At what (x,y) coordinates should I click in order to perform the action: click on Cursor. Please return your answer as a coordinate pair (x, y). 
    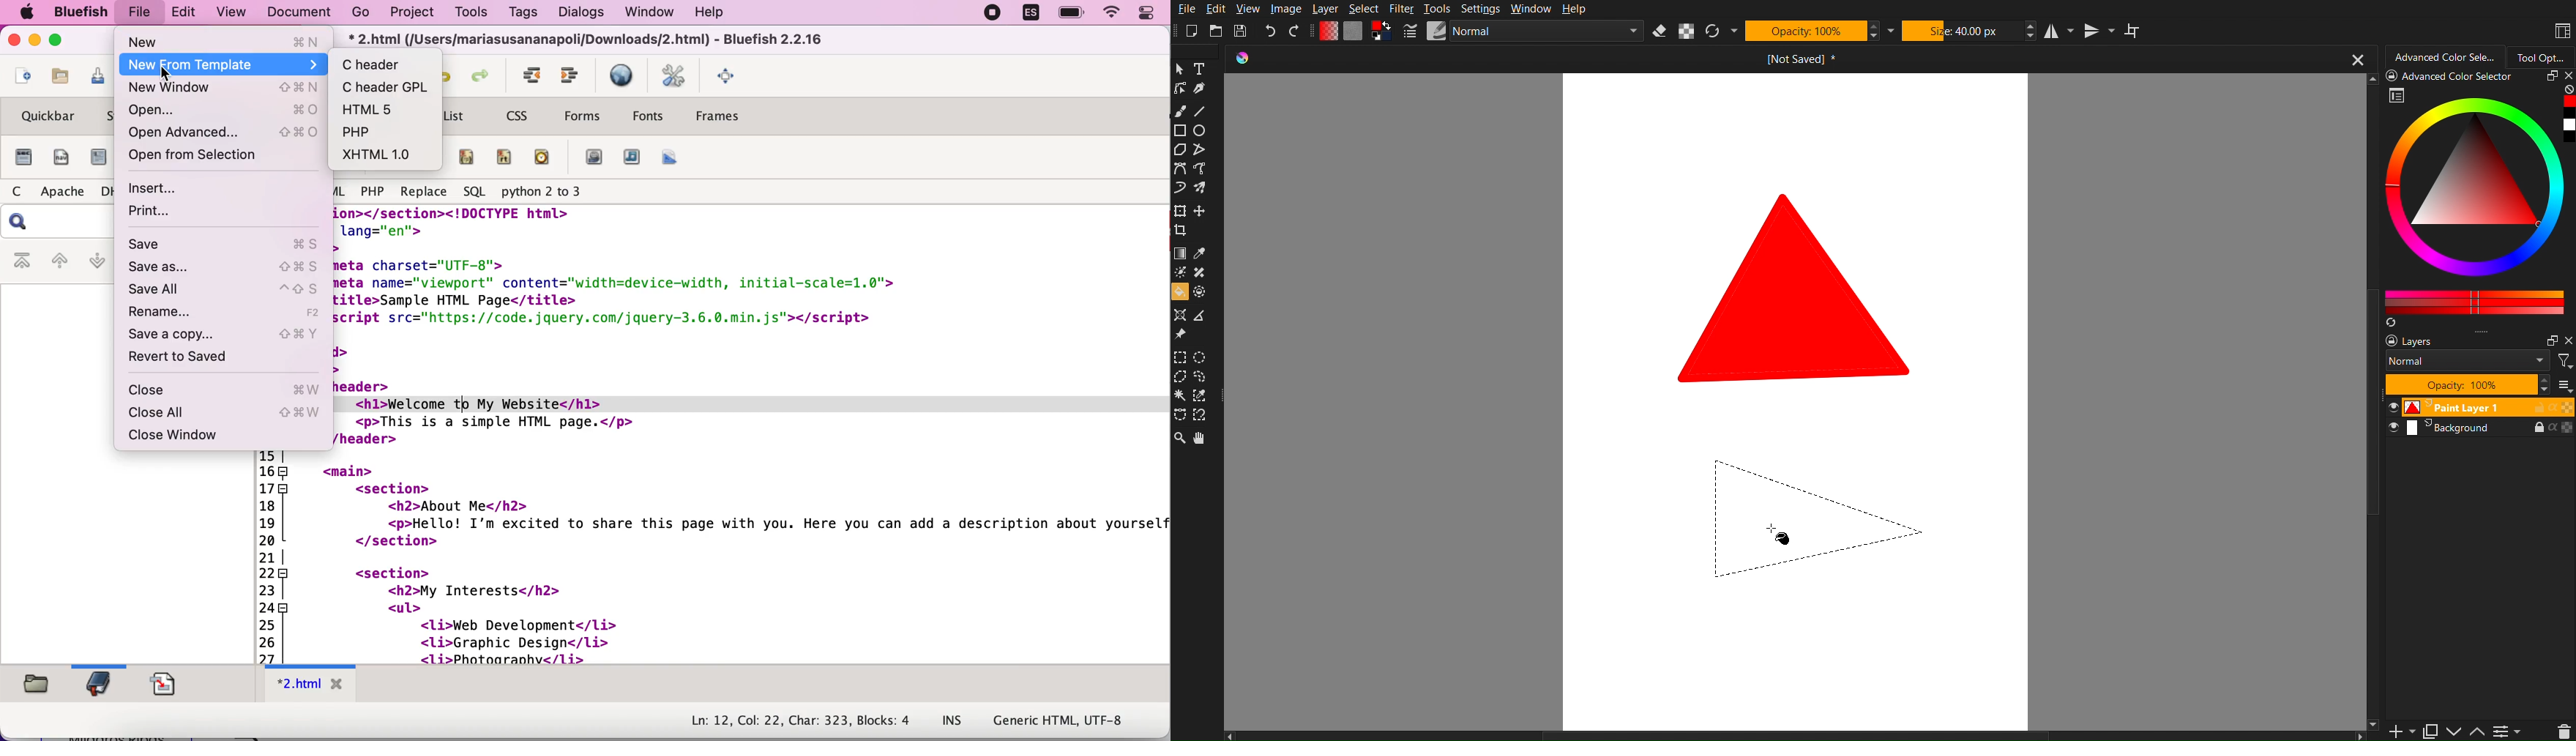
    Looking at the image, I should click on (166, 74).